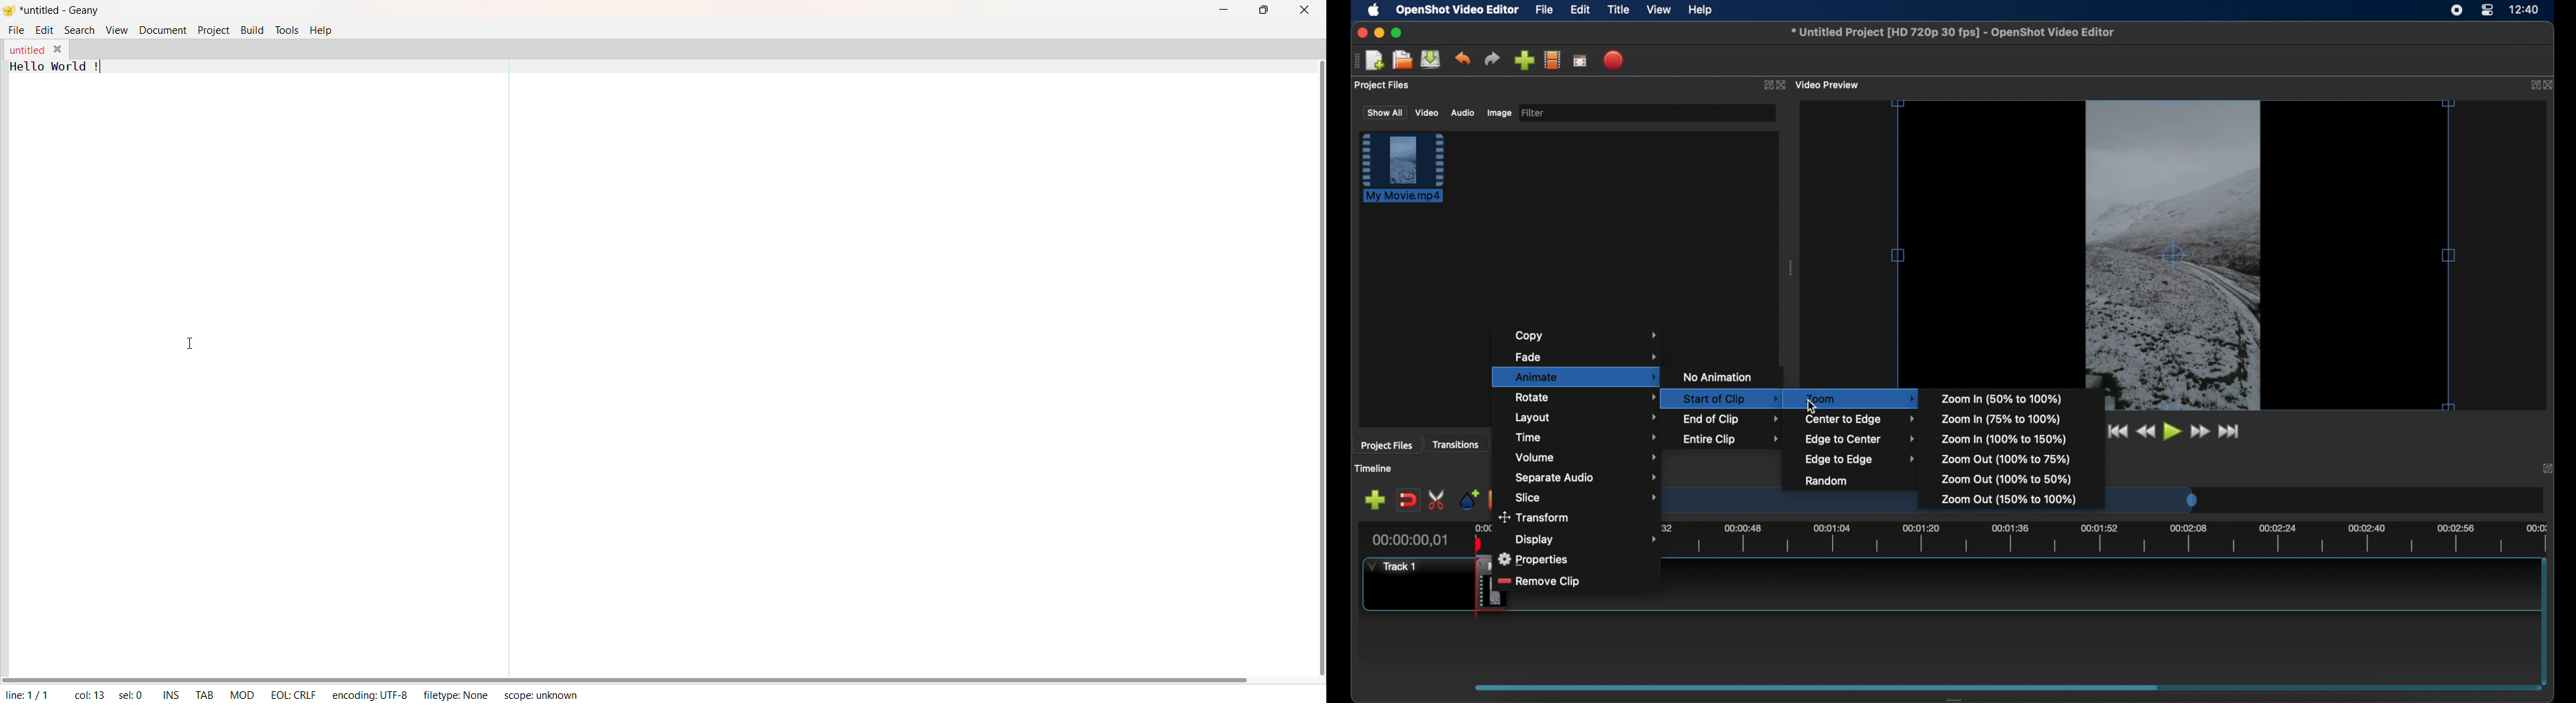 This screenshot has height=728, width=2576. What do you see at coordinates (2004, 398) in the screenshot?
I see `zoom in` at bounding box center [2004, 398].